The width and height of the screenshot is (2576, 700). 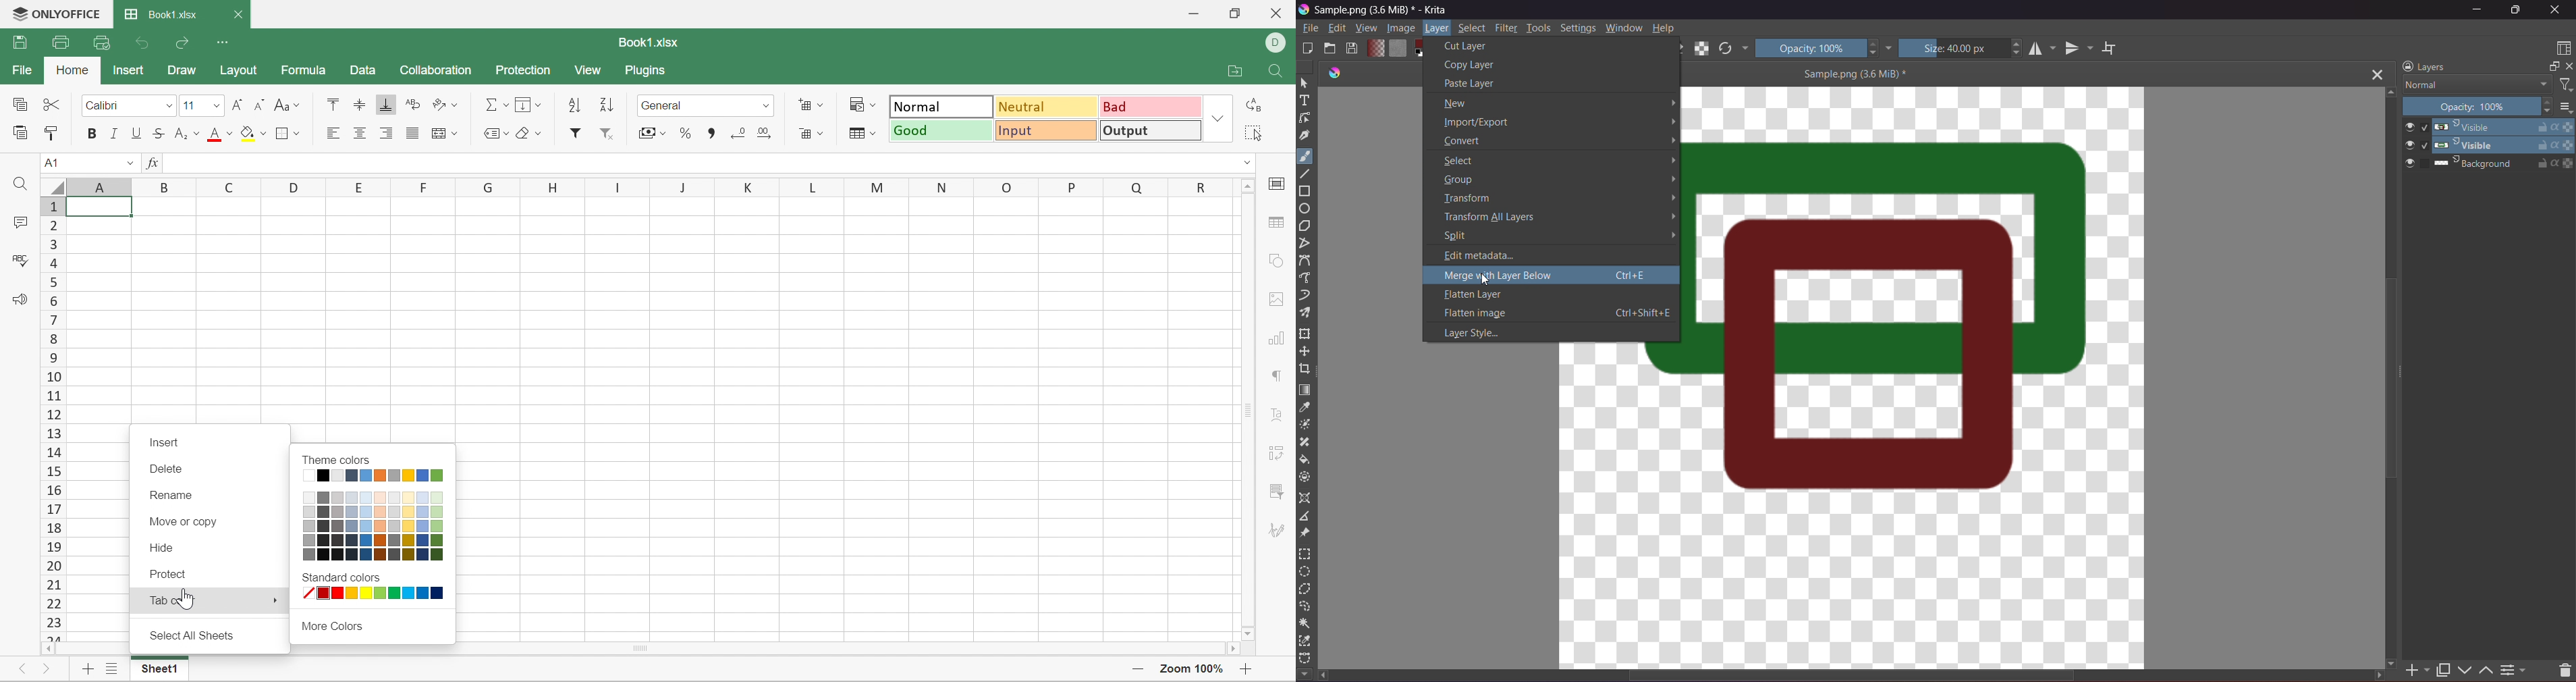 What do you see at coordinates (618, 185) in the screenshot?
I see `I` at bounding box center [618, 185].